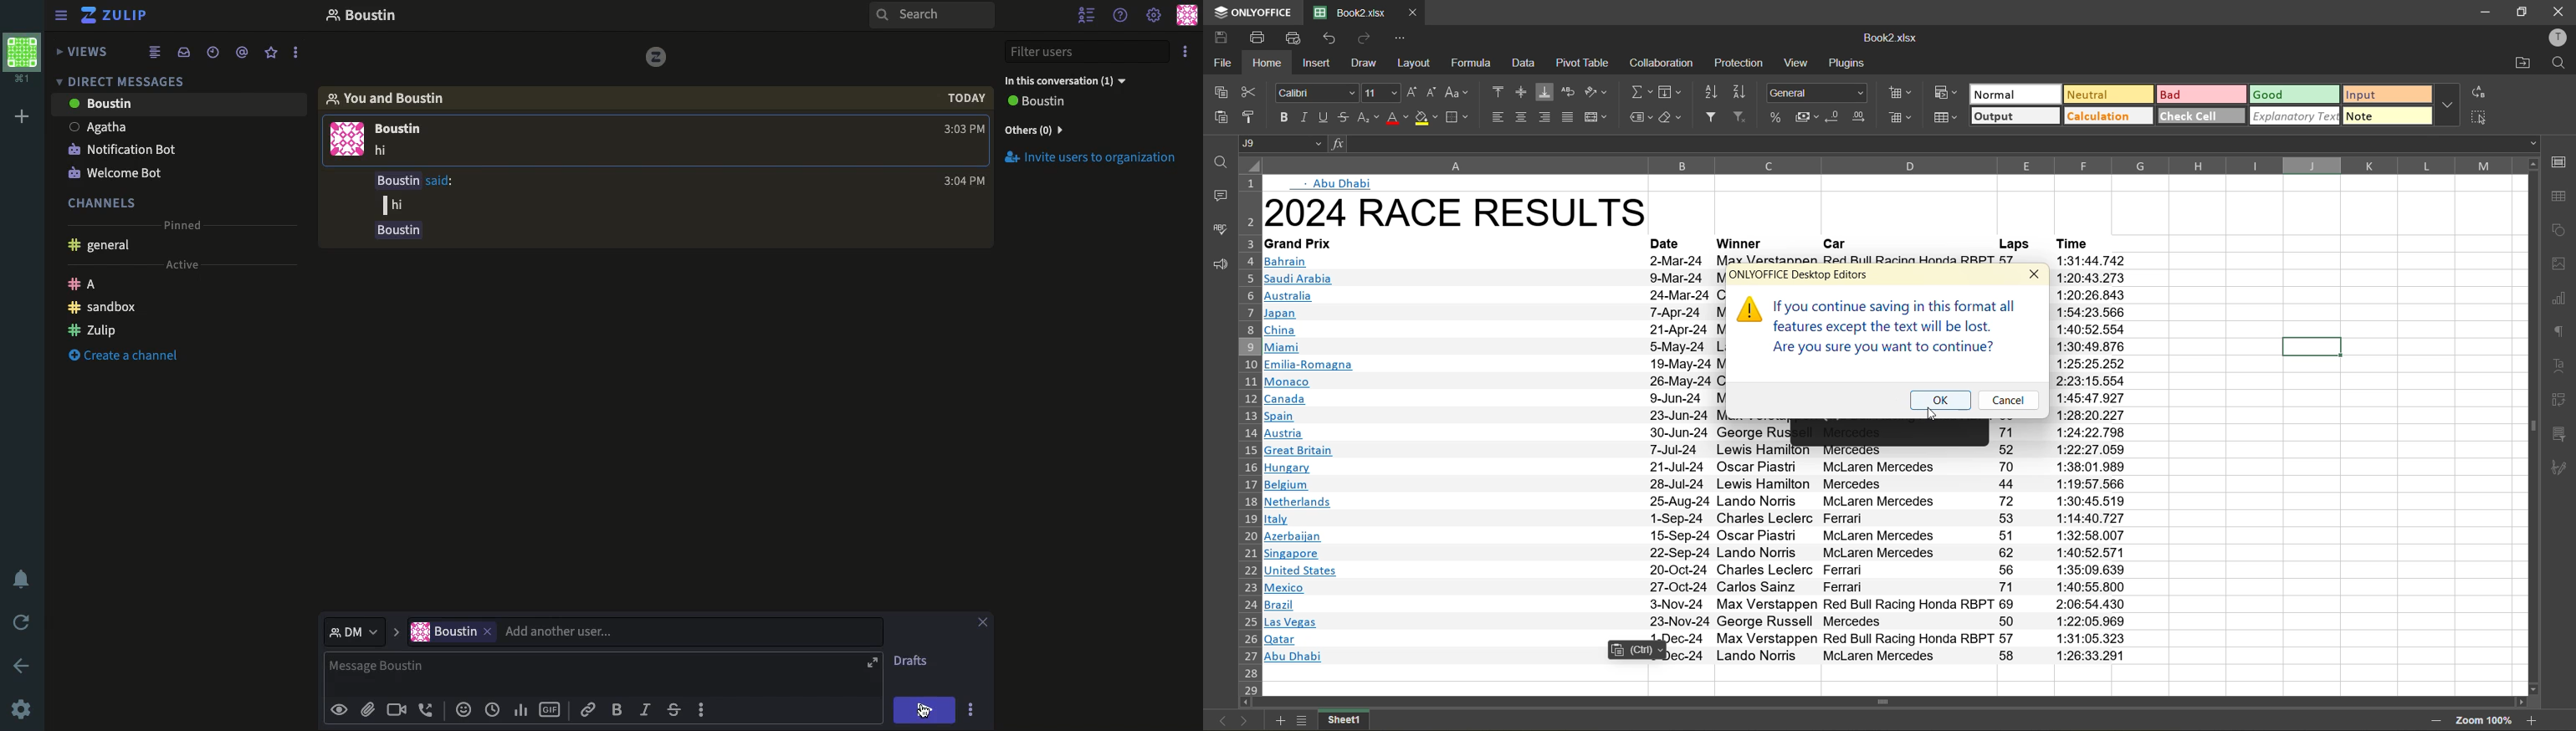  What do you see at coordinates (2560, 366) in the screenshot?
I see `text` at bounding box center [2560, 366].